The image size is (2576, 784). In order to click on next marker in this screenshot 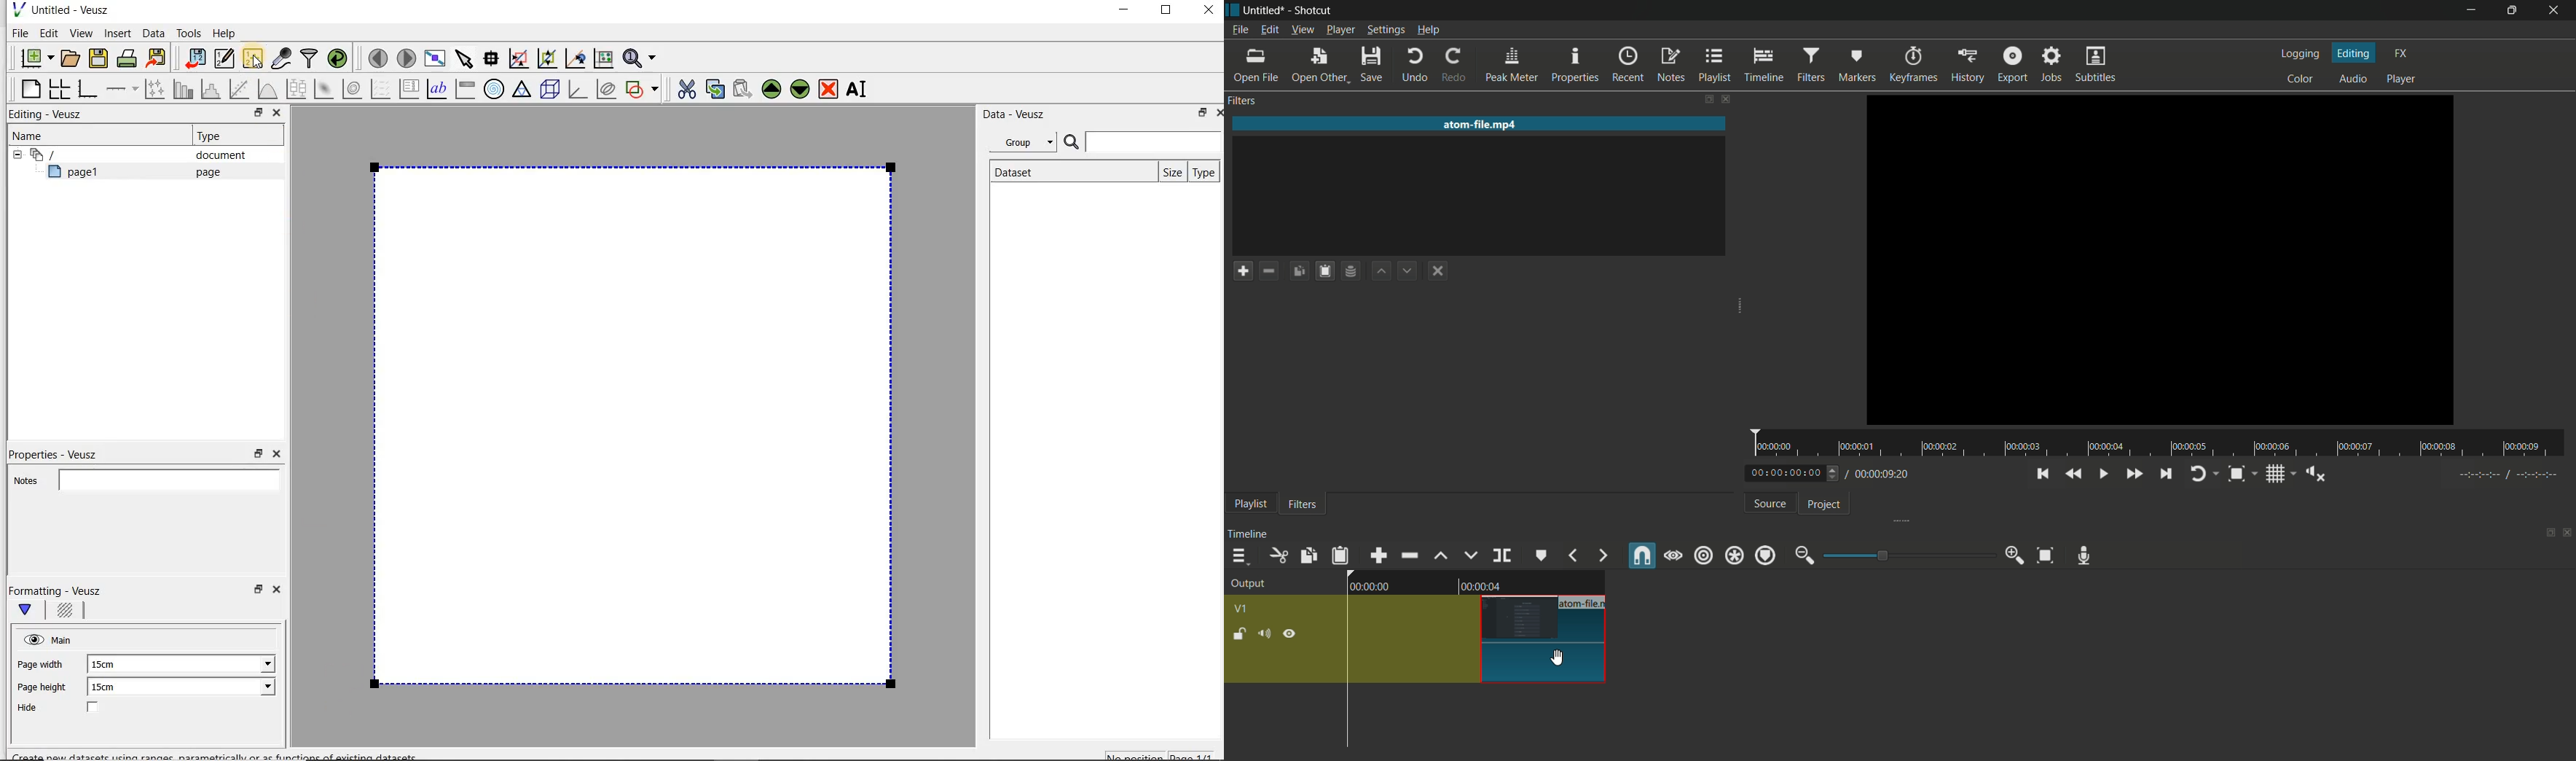, I will do `click(1601, 556)`.